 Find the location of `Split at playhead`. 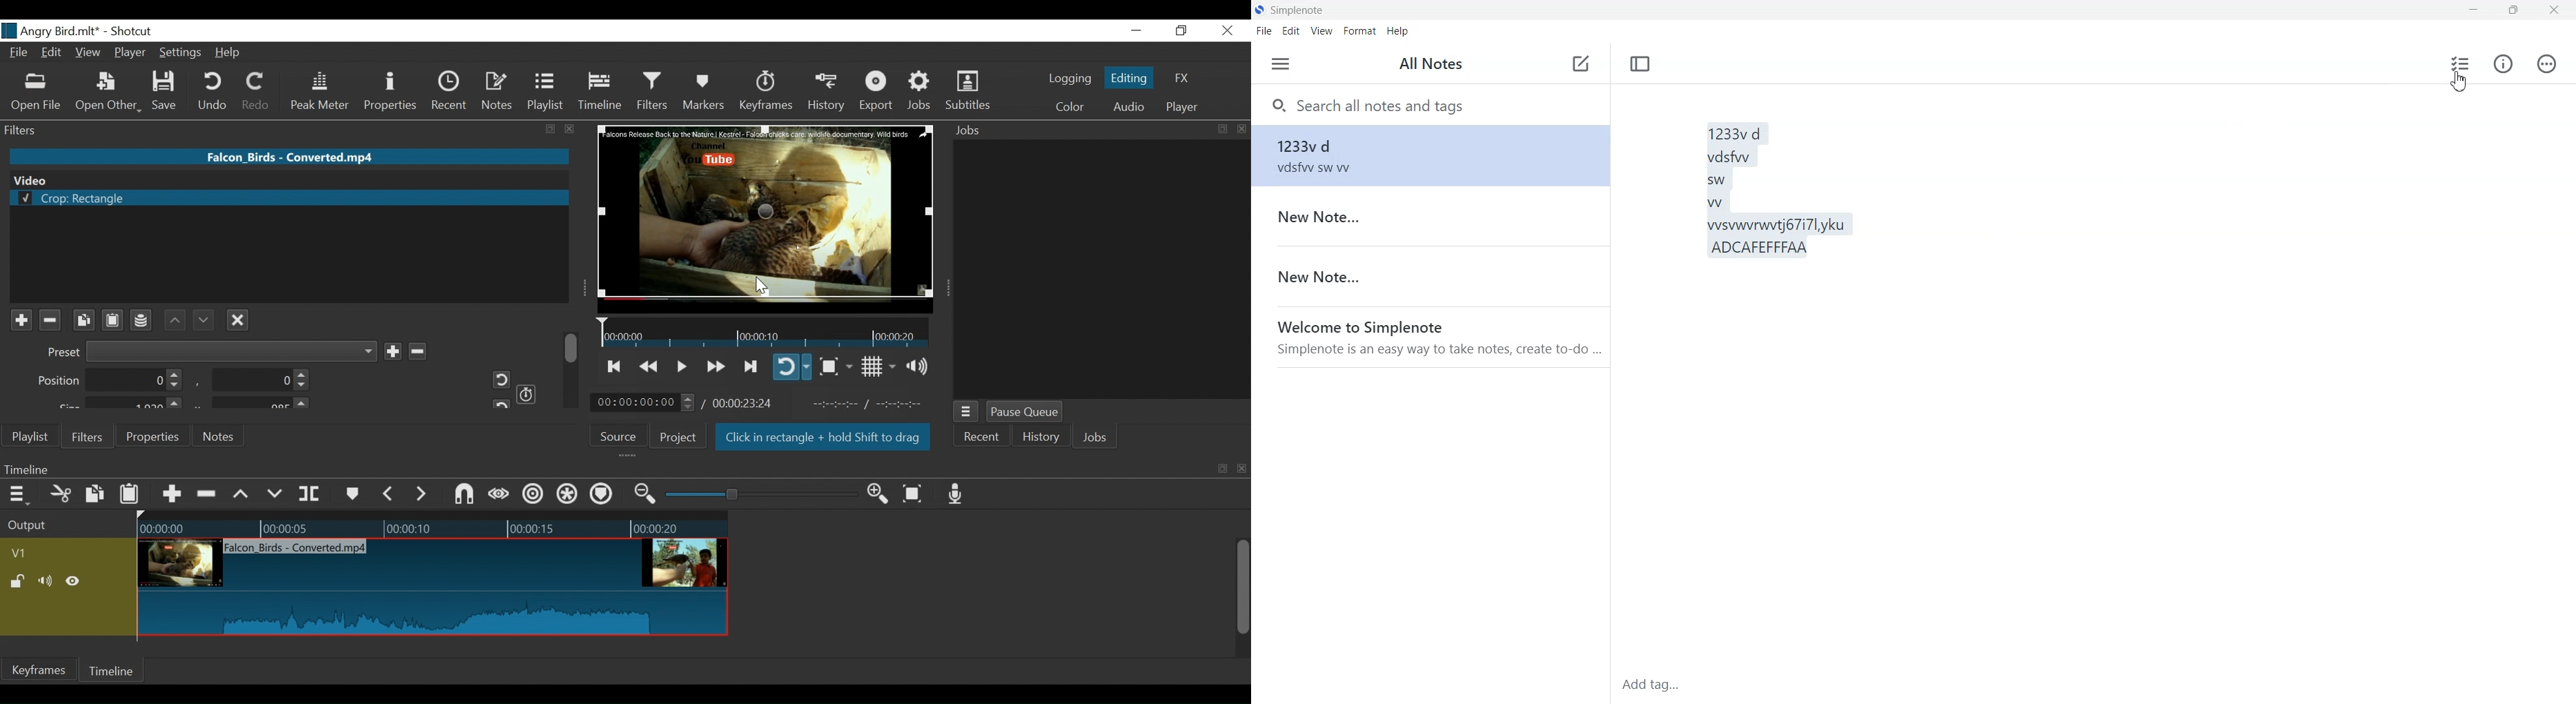

Split at playhead is located at coordinates (310, 494).